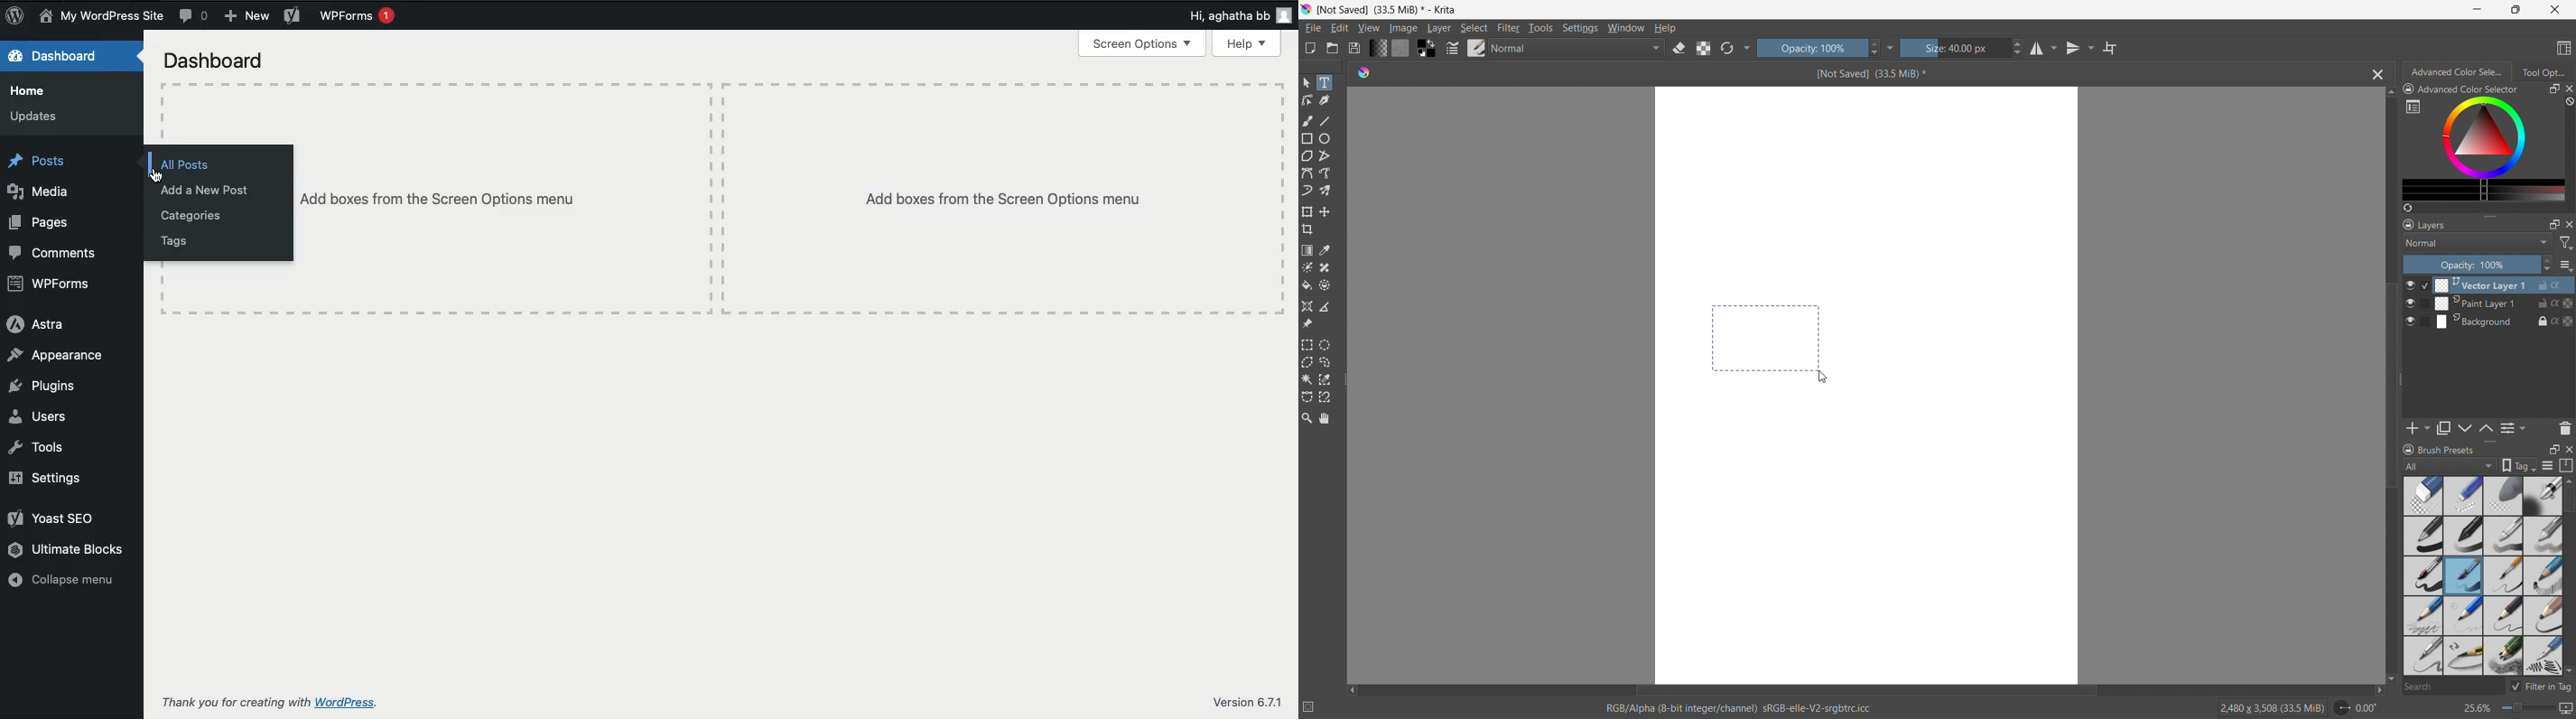 Image resolution: width=2576 pixels, height=728 pixels. What do you see at coordinates (2422, 537) in the screenshot?
I see `bold pen` at bounding box center [2422, 537].